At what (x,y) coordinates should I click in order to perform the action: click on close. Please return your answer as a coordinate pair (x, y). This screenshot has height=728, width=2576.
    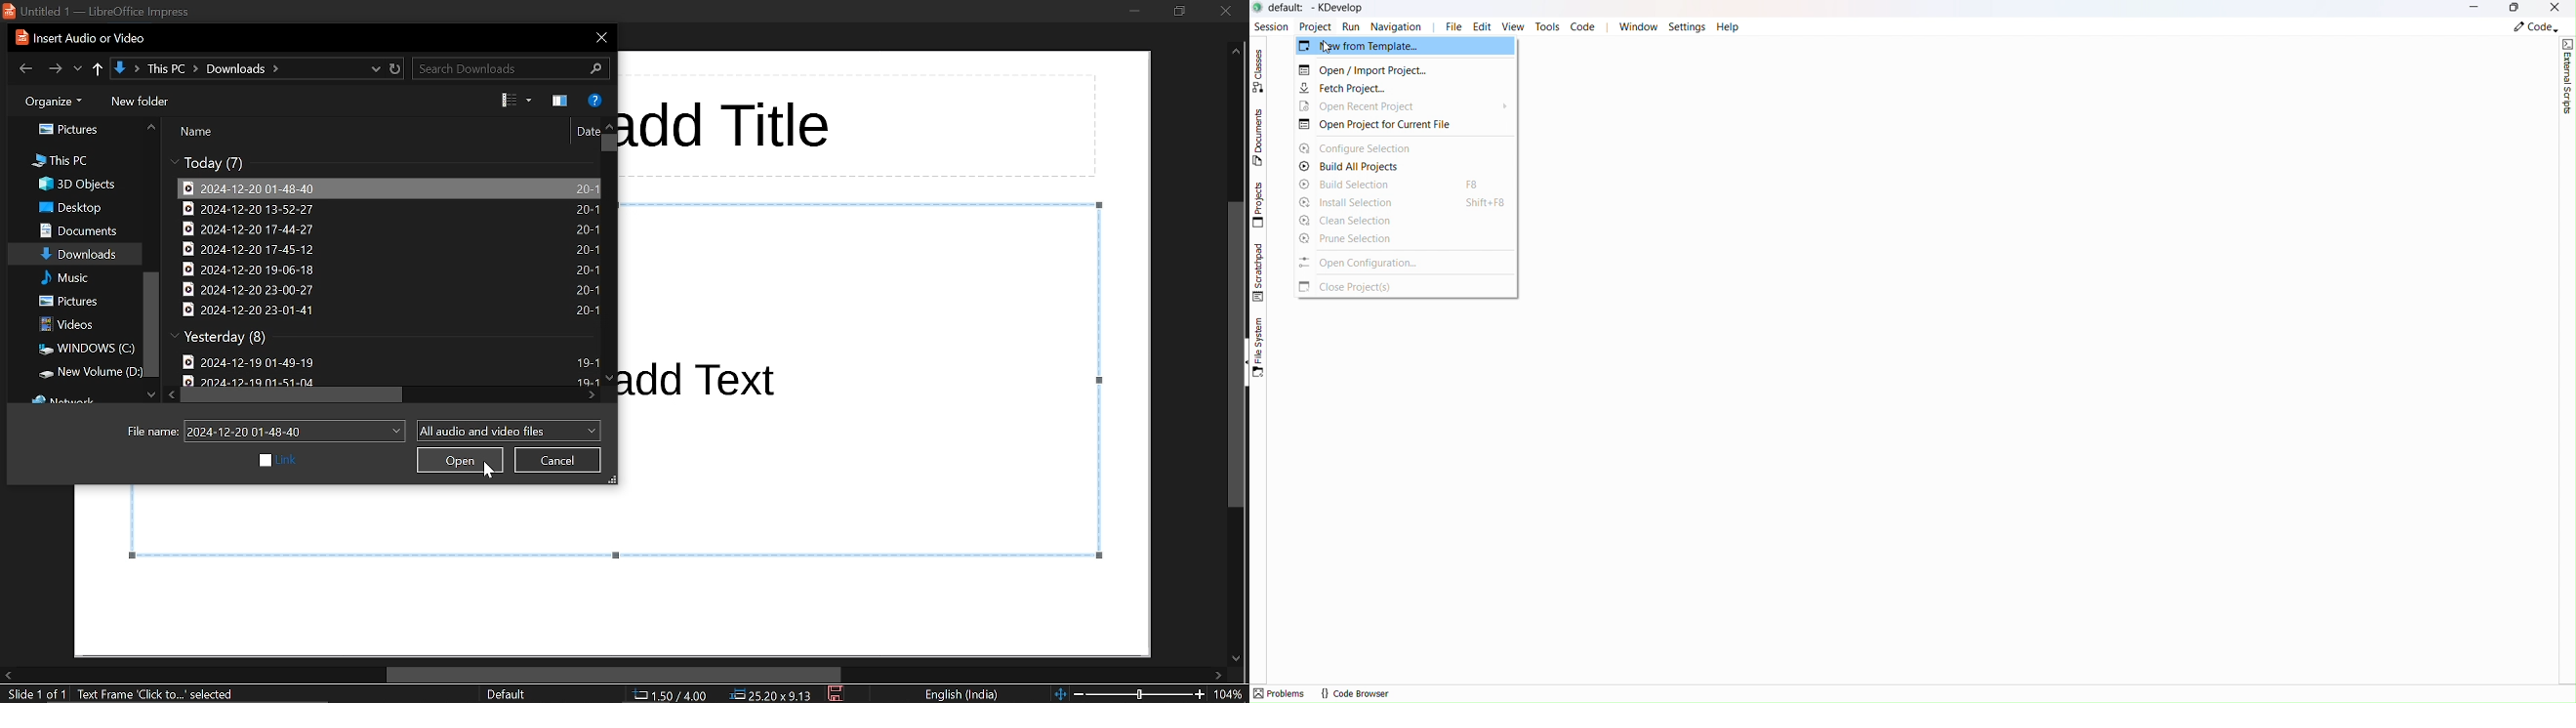
    Looking at the image, I should click on (1221, 14).